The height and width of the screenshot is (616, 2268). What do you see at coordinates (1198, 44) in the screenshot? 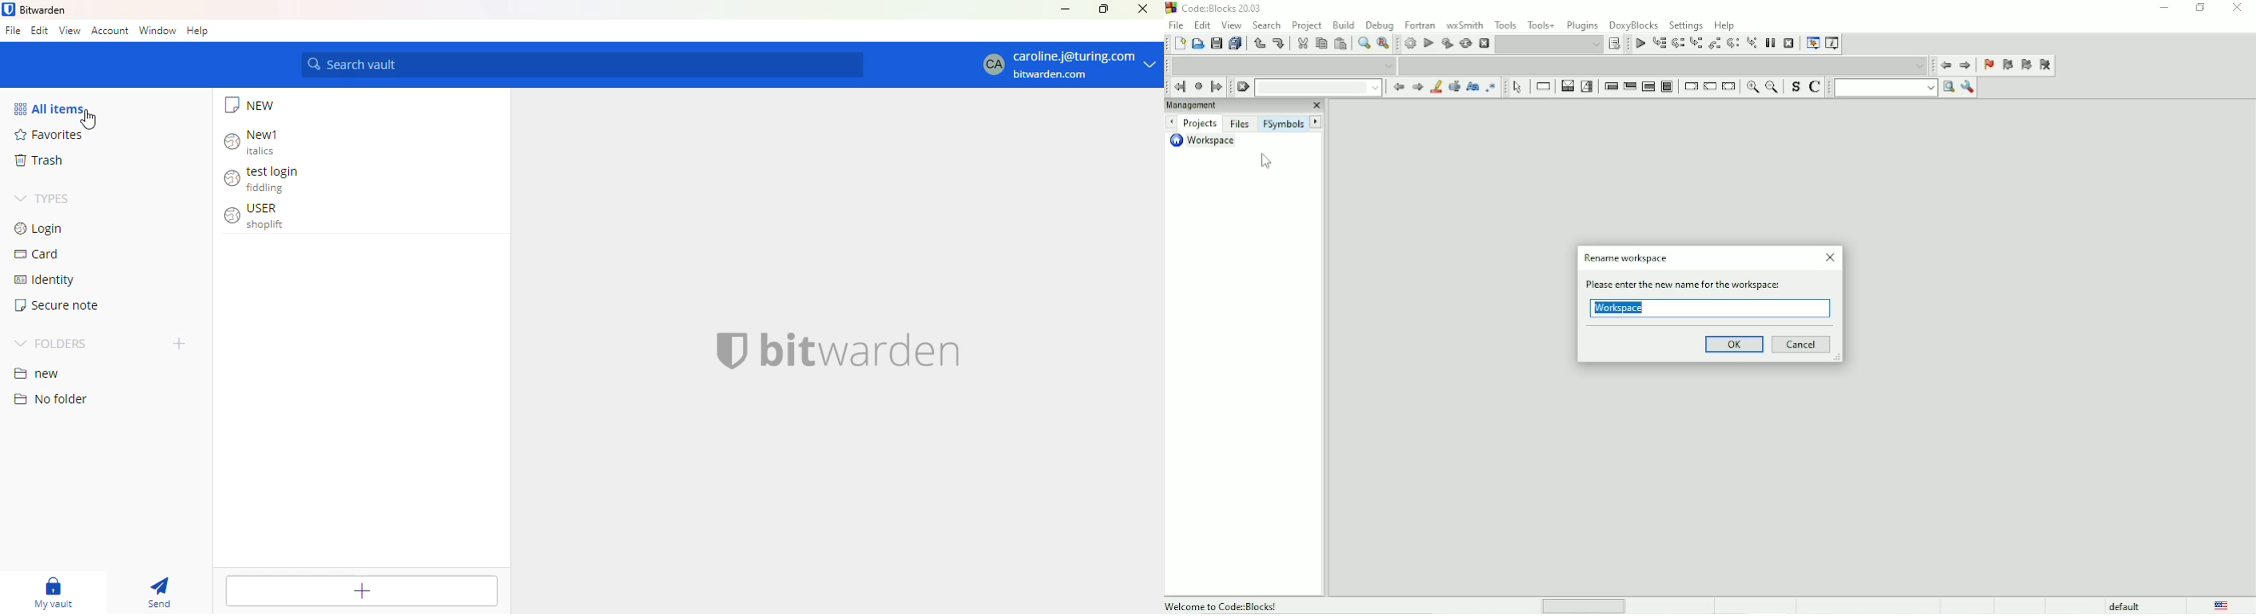
I see `Open` at bounding box center [1198, 44].